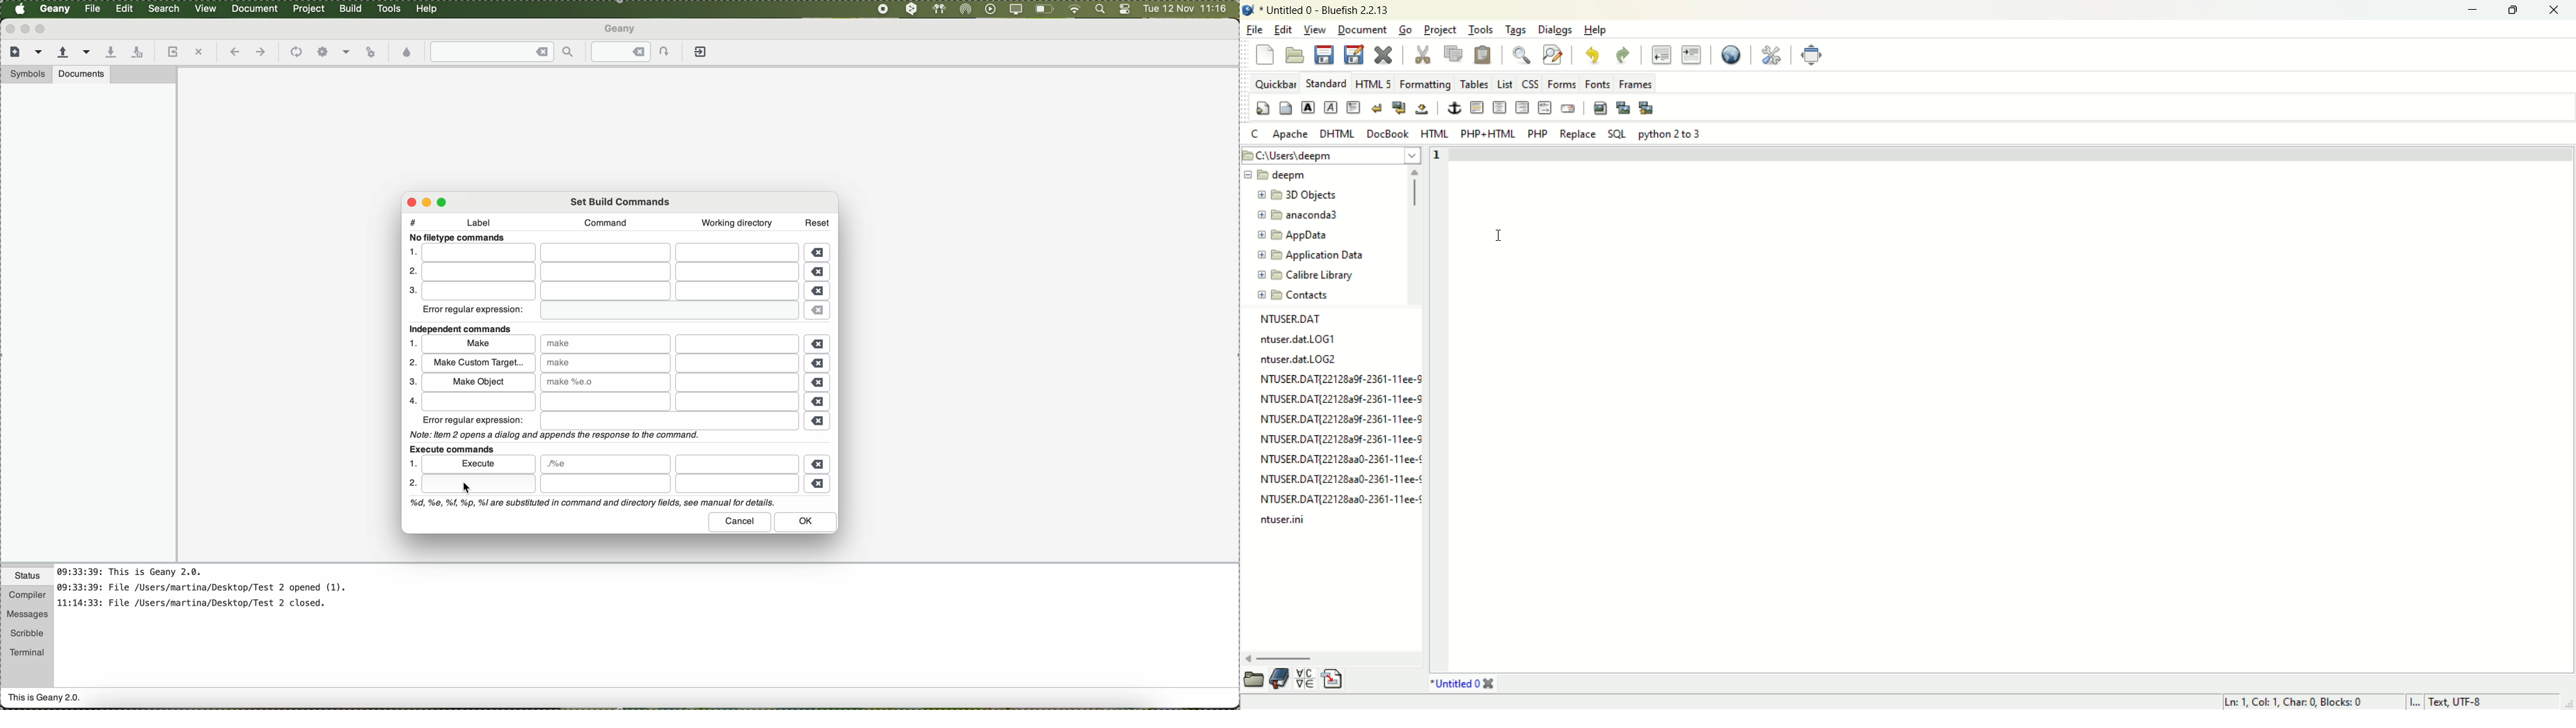 The image size is (2576, 728). What do you see at coordinates (1488, 134) in the screenshot?
I see `PHP+HTML` at bounding box center [1488, 134].